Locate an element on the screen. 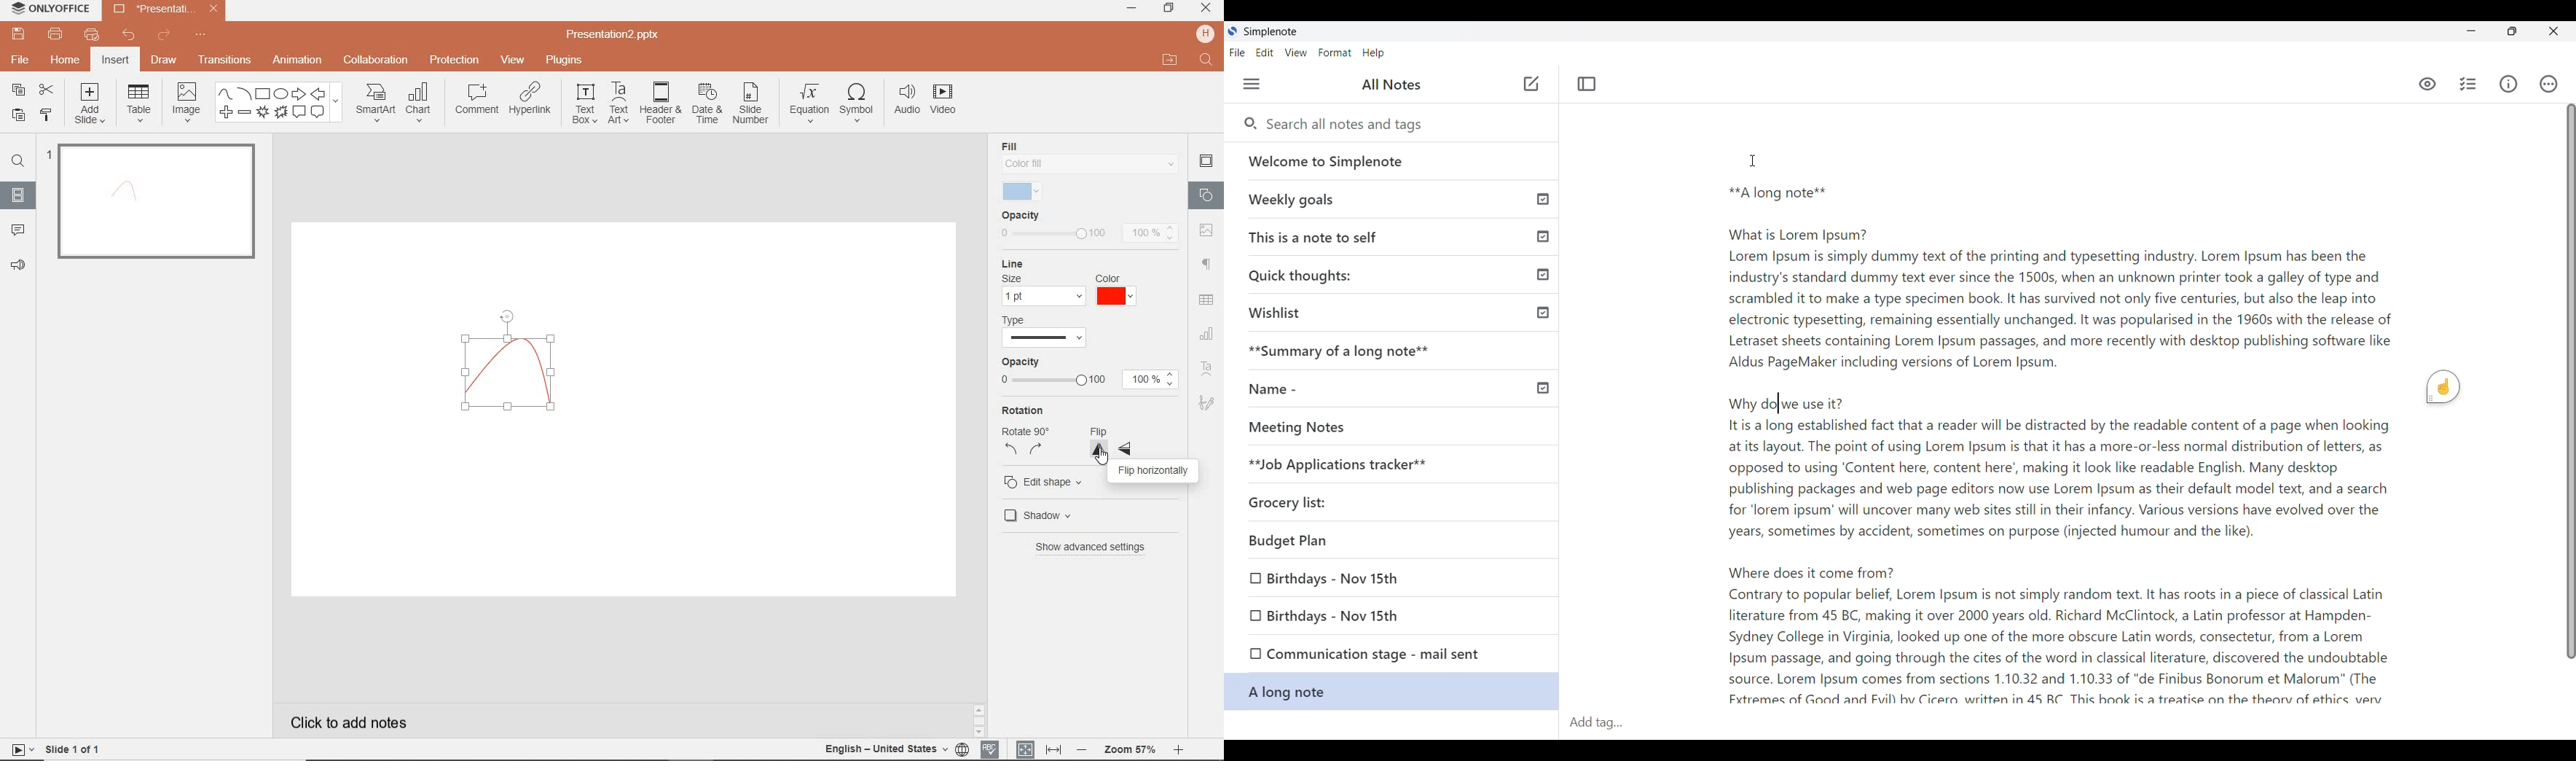 This screenshot has width=2576, height=784. TRANSITIONS is located at coordinates (227, 61).